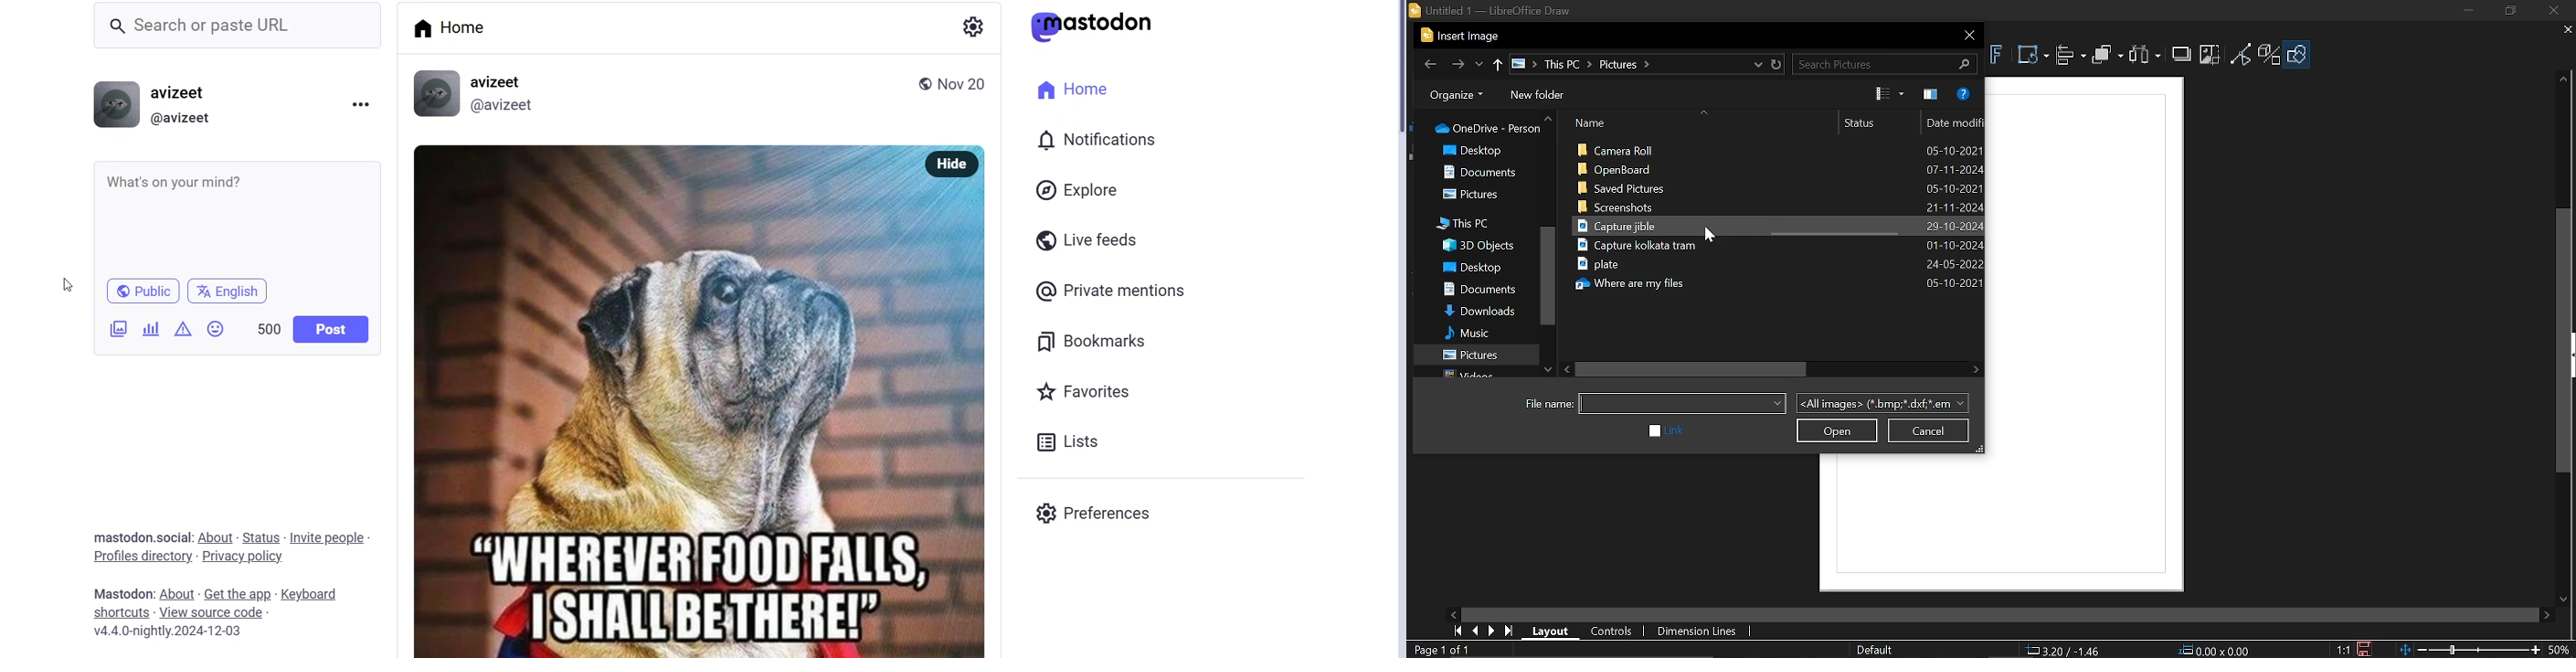  What do you see at coordinates (455, 32) in the screenshot?
I see `home tab` at bounding box center [455, 32].